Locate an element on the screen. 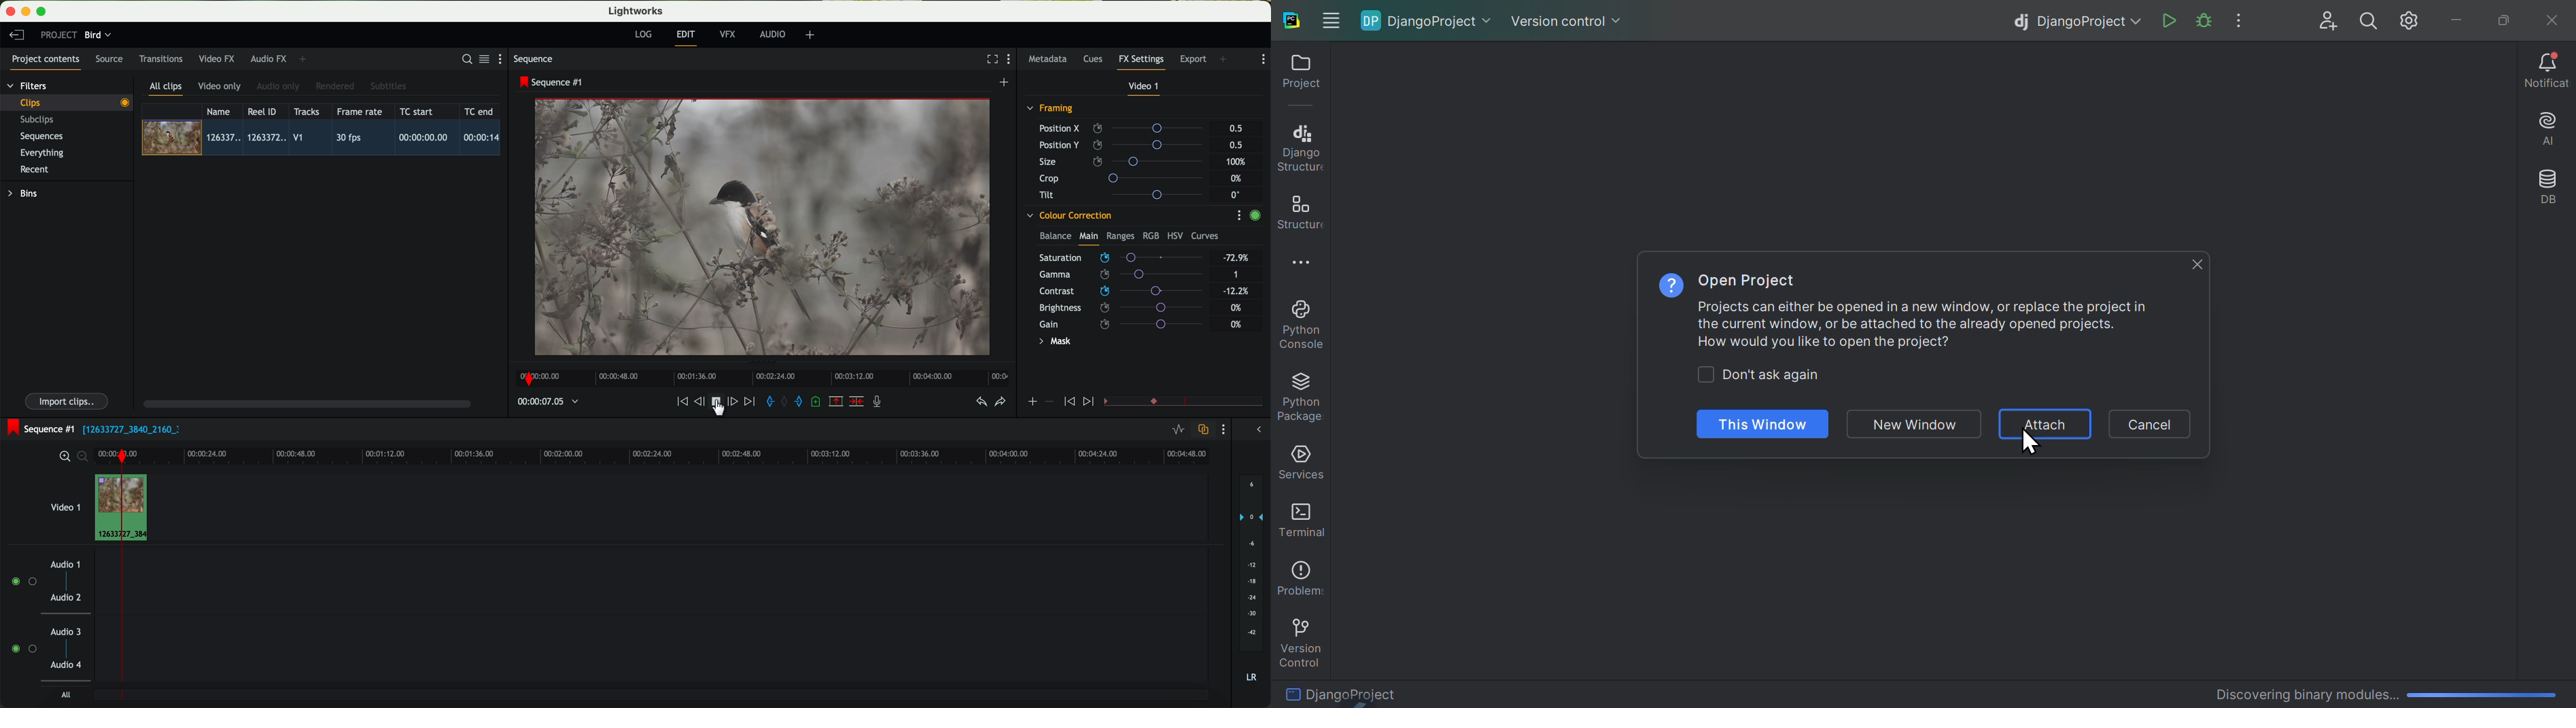 This screenshot has height=728, width=2576. click on contrast is located at coordinates (1121, 292).